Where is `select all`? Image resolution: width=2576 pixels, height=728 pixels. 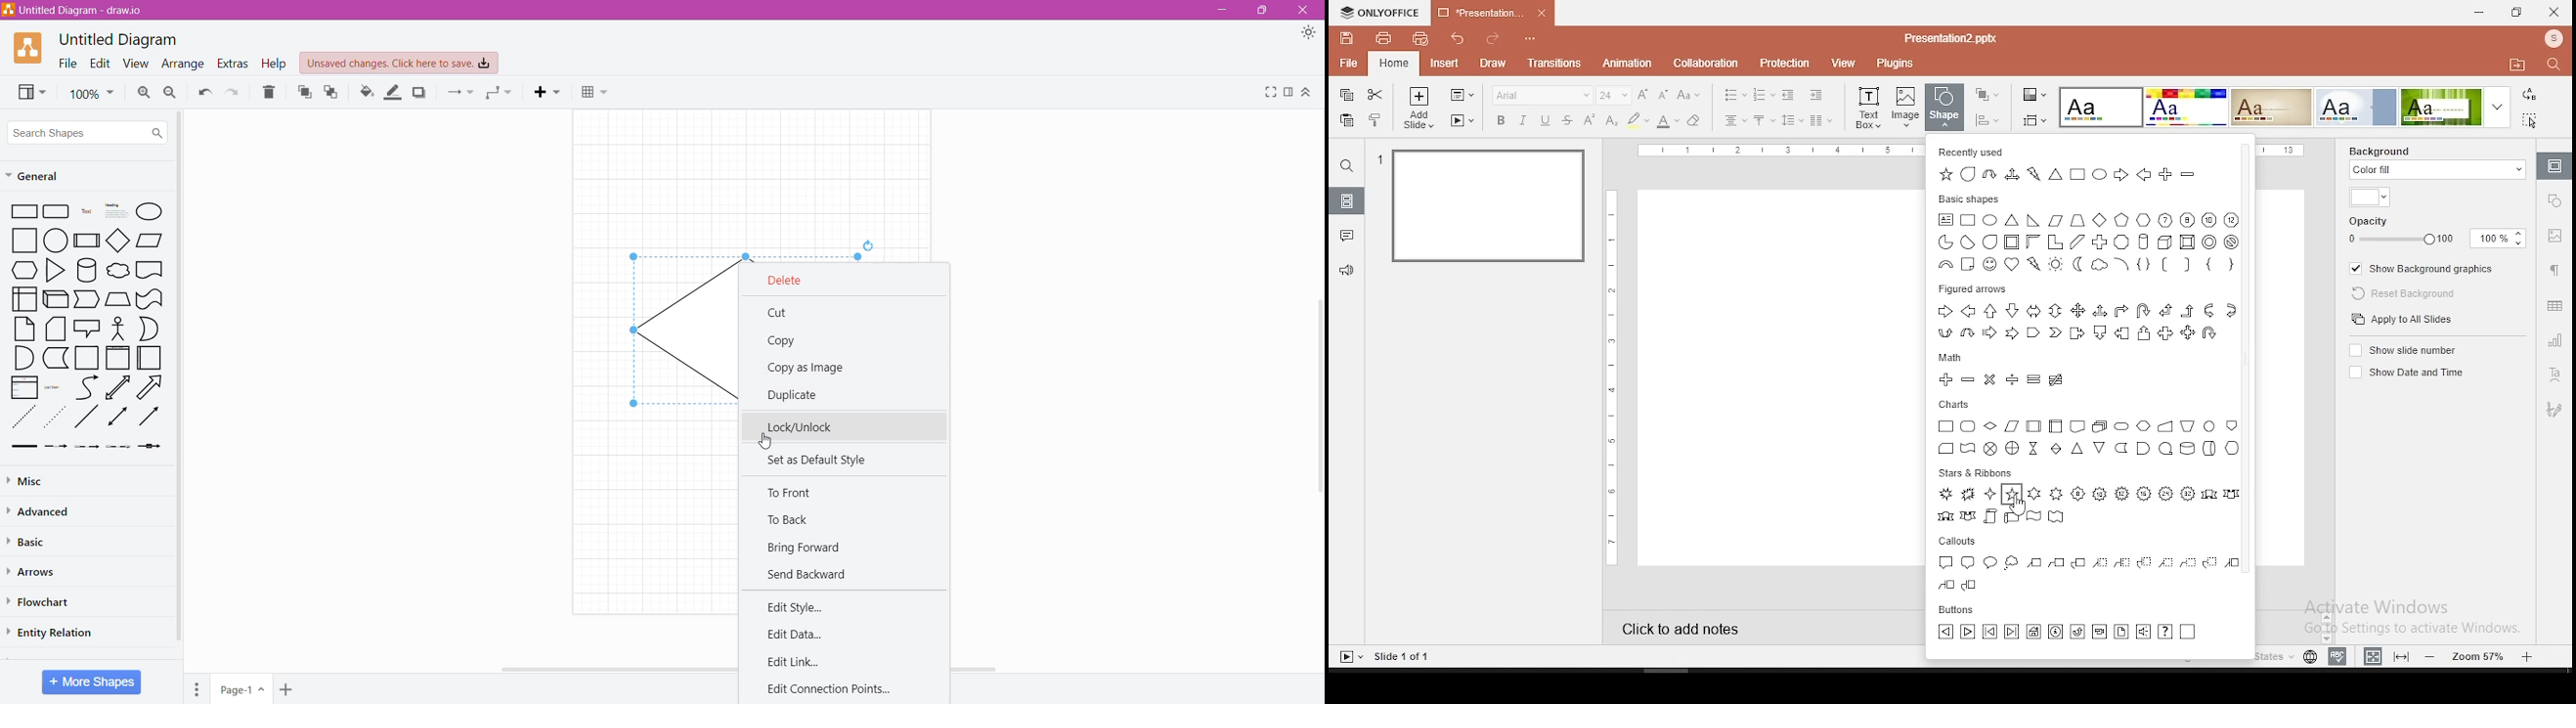
select all is located at coordinates (2533, 119).